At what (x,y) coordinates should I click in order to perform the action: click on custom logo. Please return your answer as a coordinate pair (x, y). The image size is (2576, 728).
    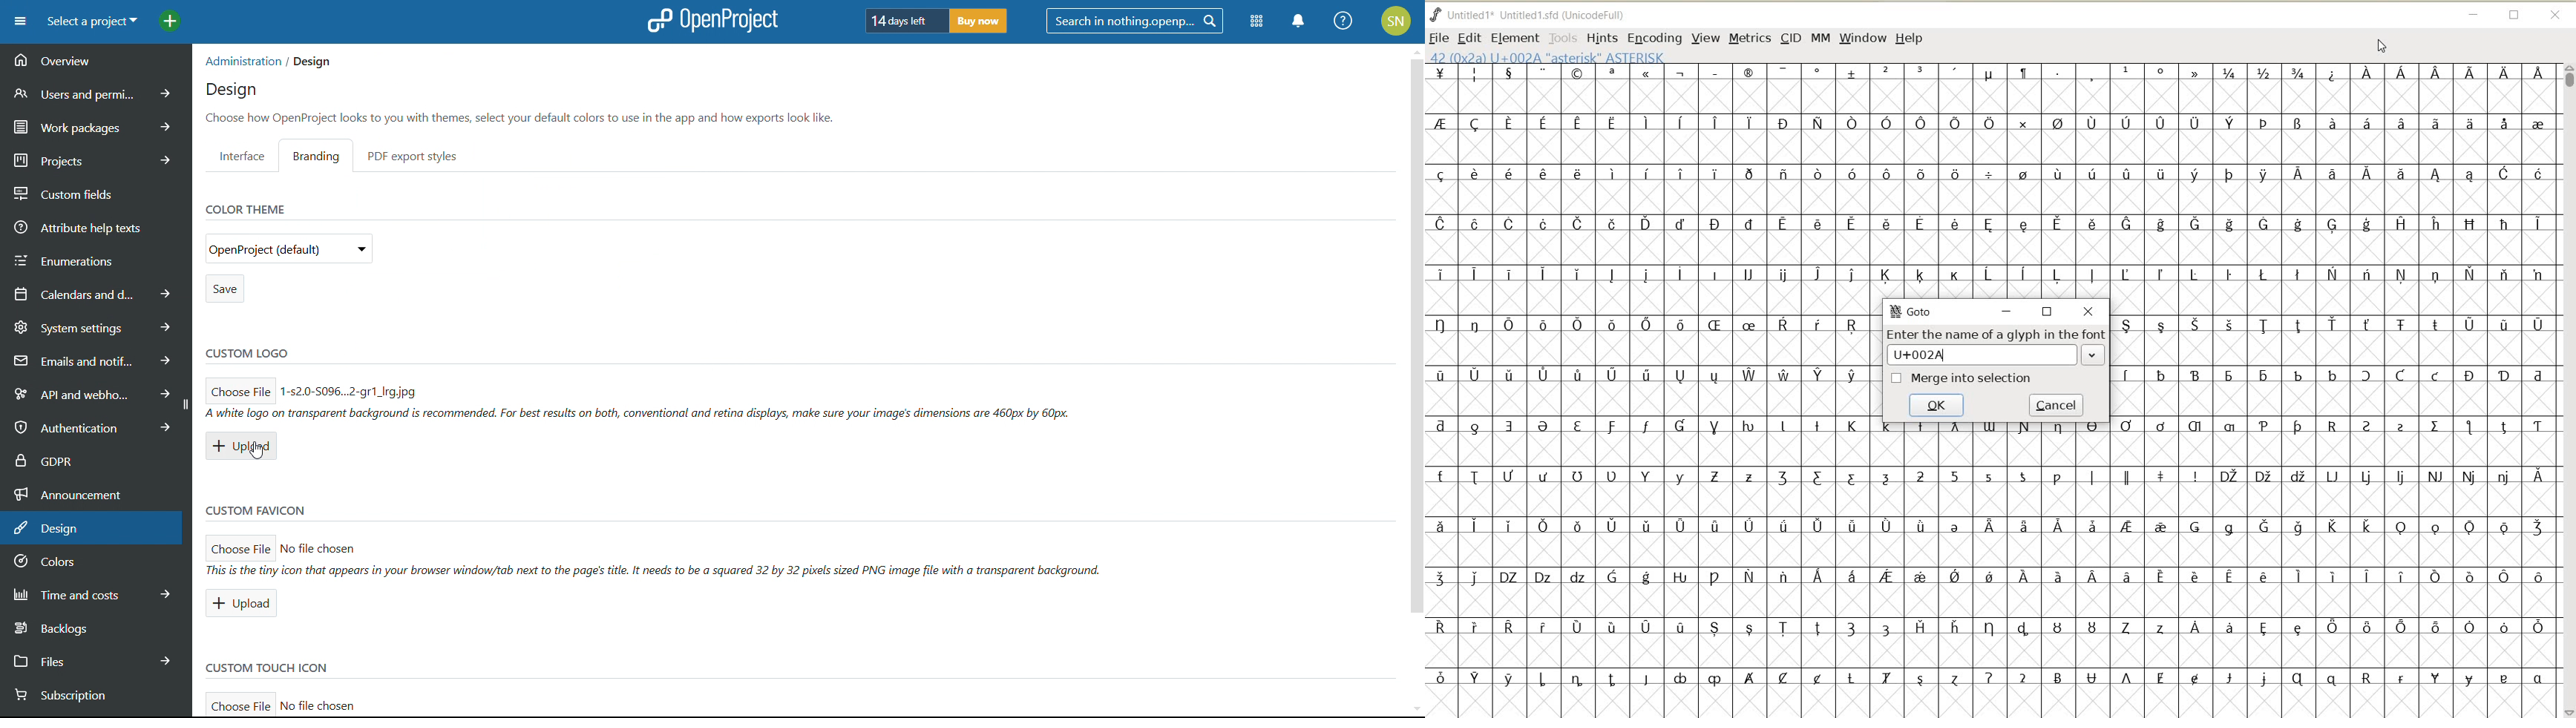
    Looking at the image, I should click on (247, 352).